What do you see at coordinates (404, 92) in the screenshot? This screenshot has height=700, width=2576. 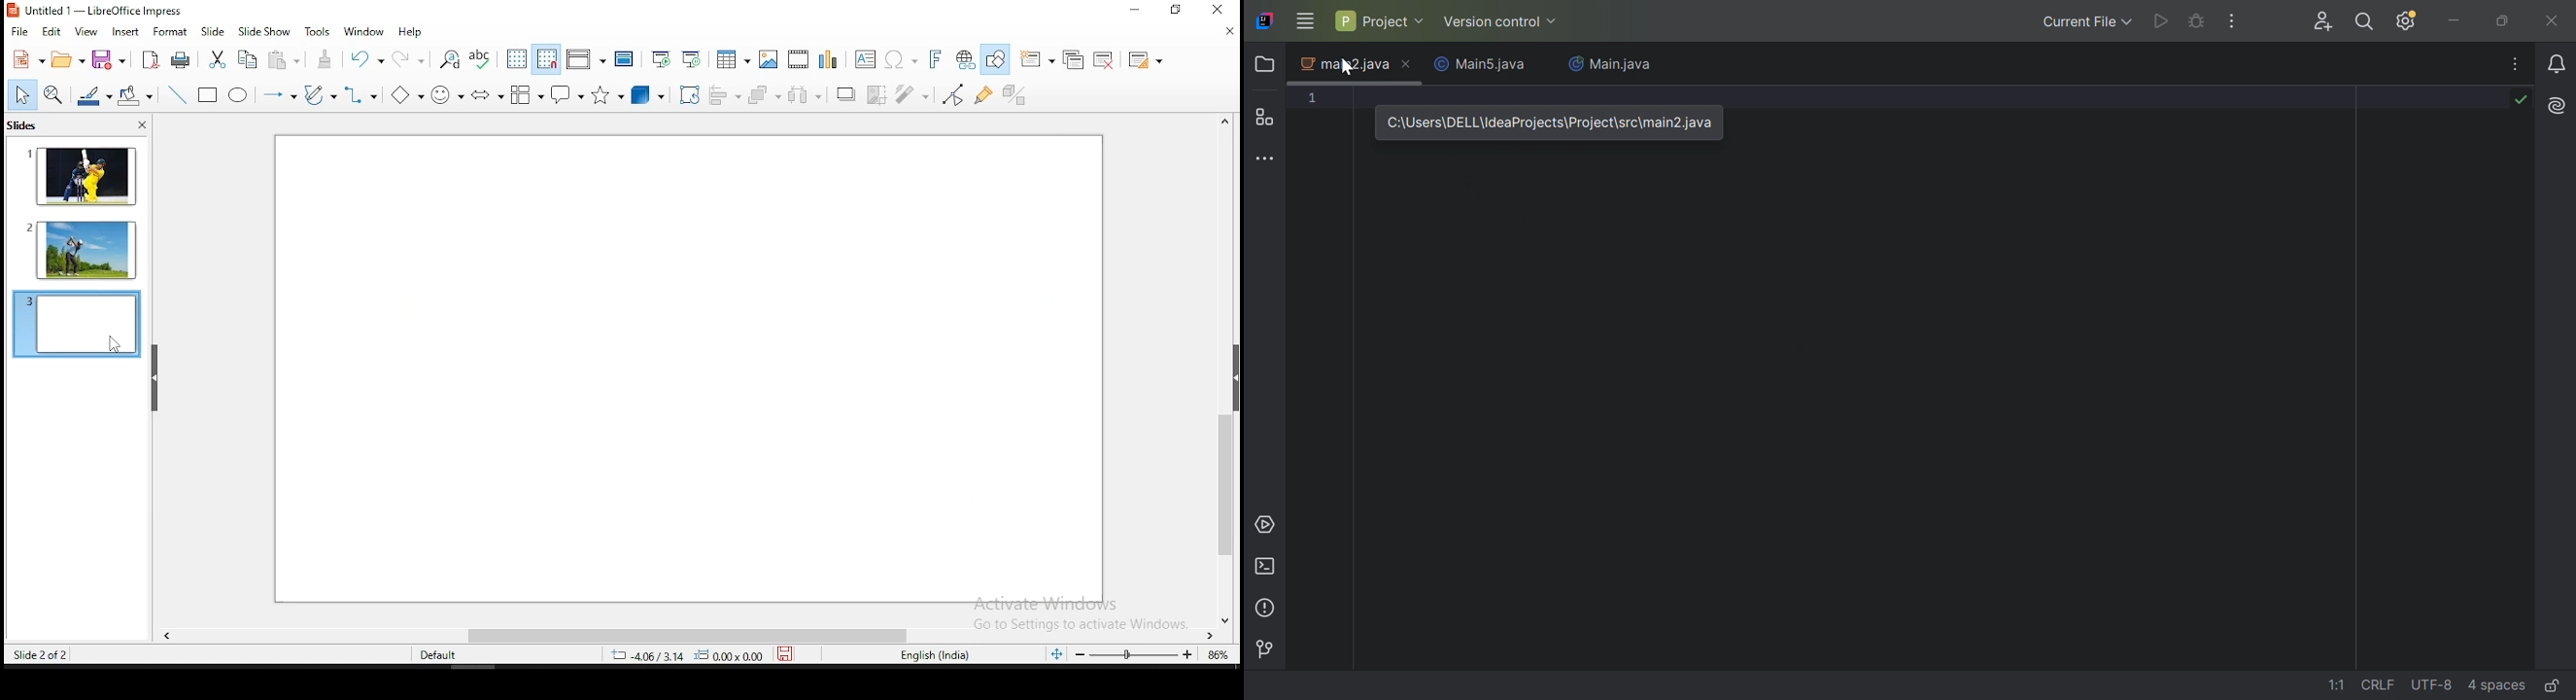 I see `basic shapes` at bounding box center [404, 92].